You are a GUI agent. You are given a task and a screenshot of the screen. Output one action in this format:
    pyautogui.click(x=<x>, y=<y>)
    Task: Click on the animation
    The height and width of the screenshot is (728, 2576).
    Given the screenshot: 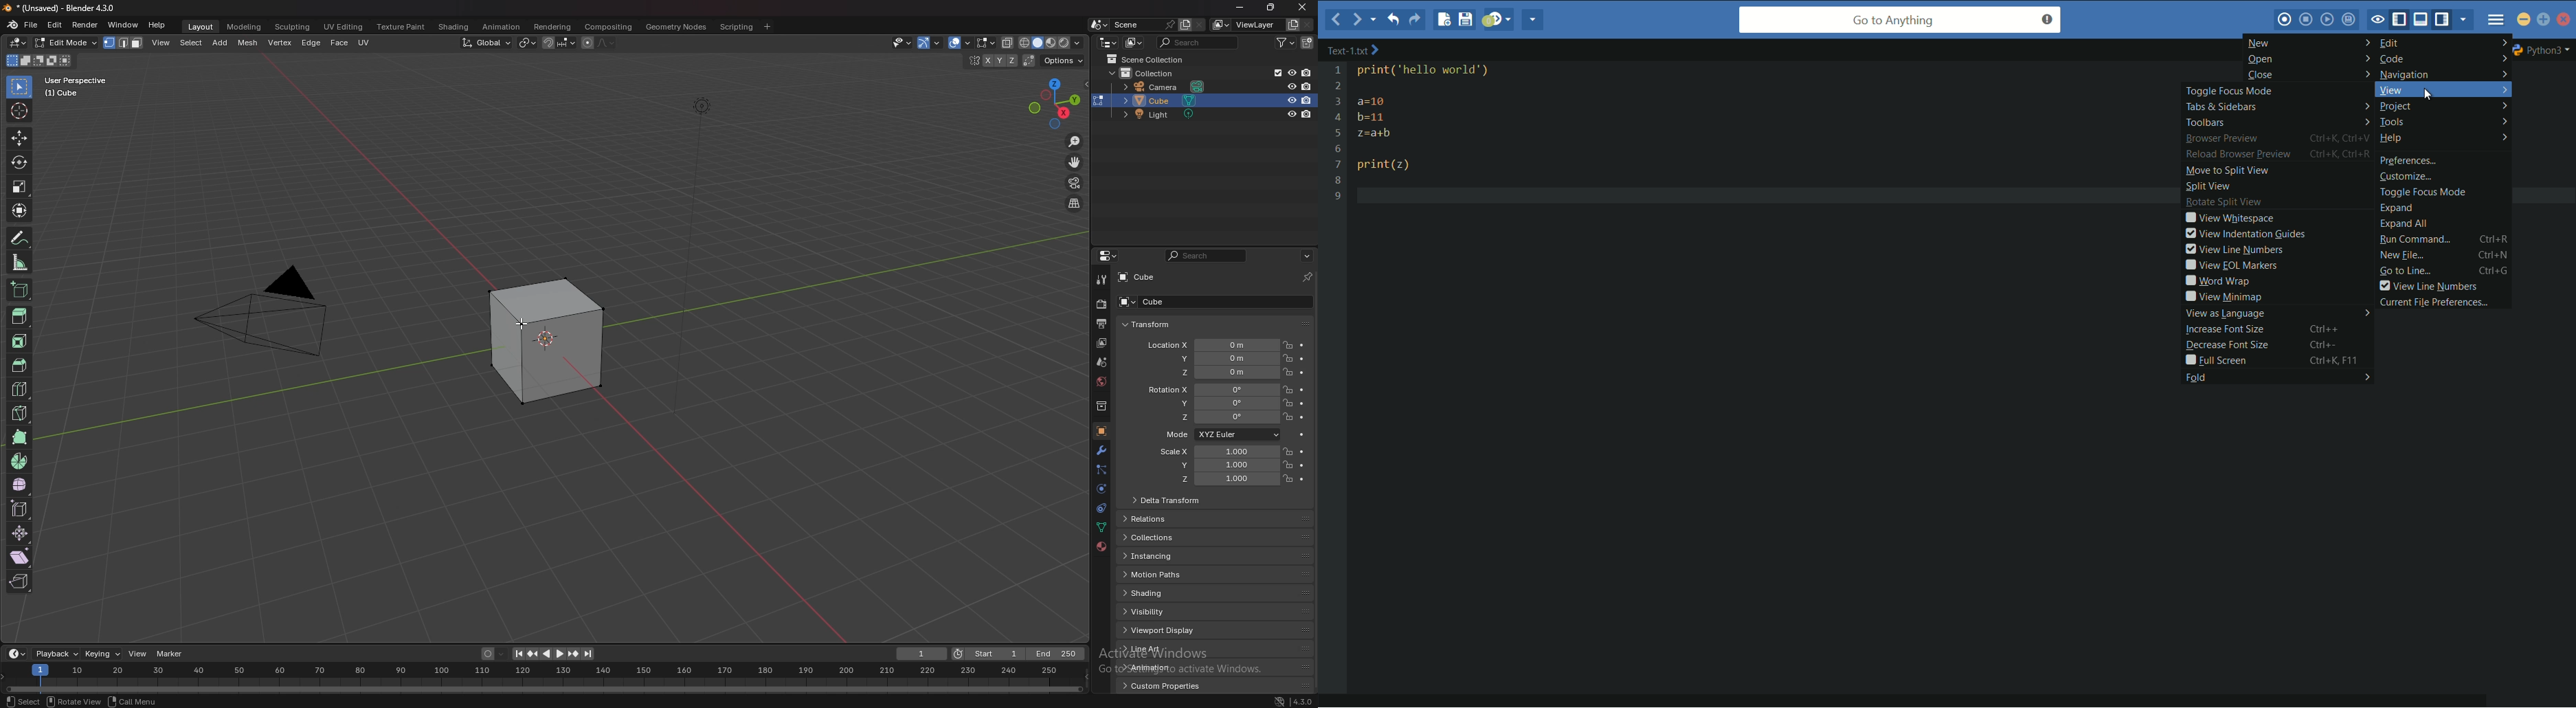 What is the action you would take?
    pyautogui.click(x=1169, y=667)
    